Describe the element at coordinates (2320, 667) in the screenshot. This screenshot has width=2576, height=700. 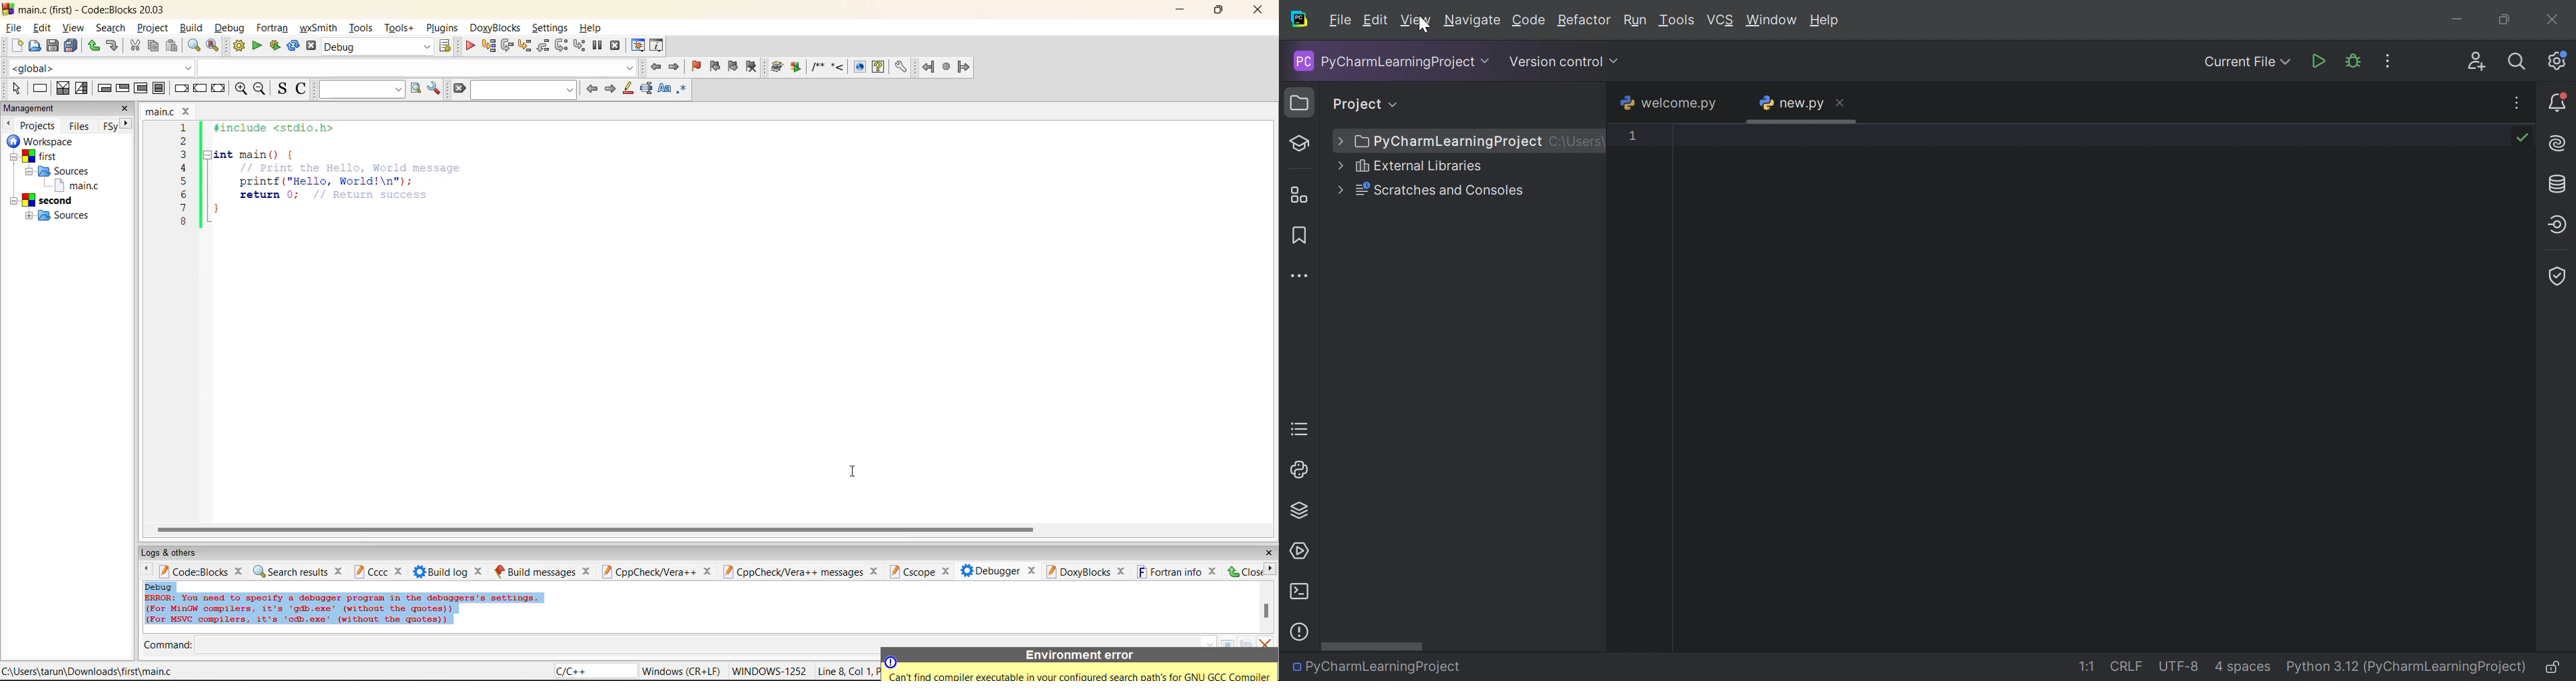
I see `Python 3.12` at that location.